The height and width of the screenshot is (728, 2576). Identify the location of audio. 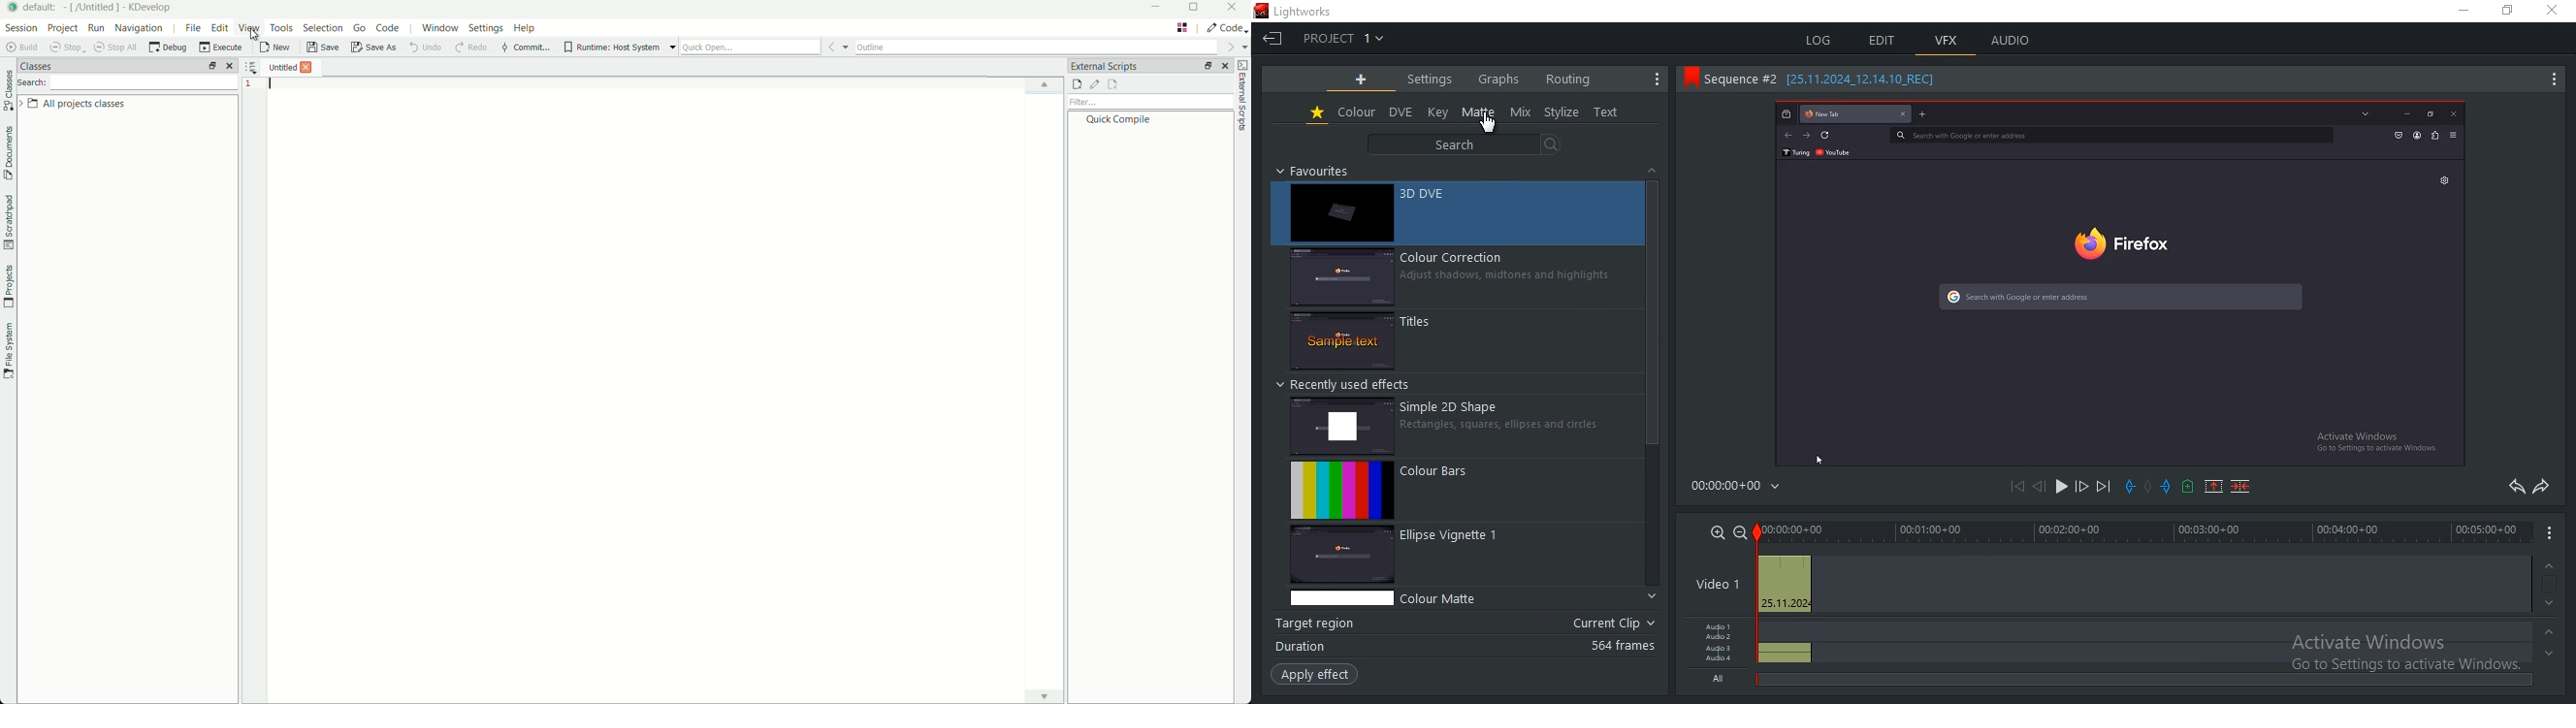
(1783, 642).